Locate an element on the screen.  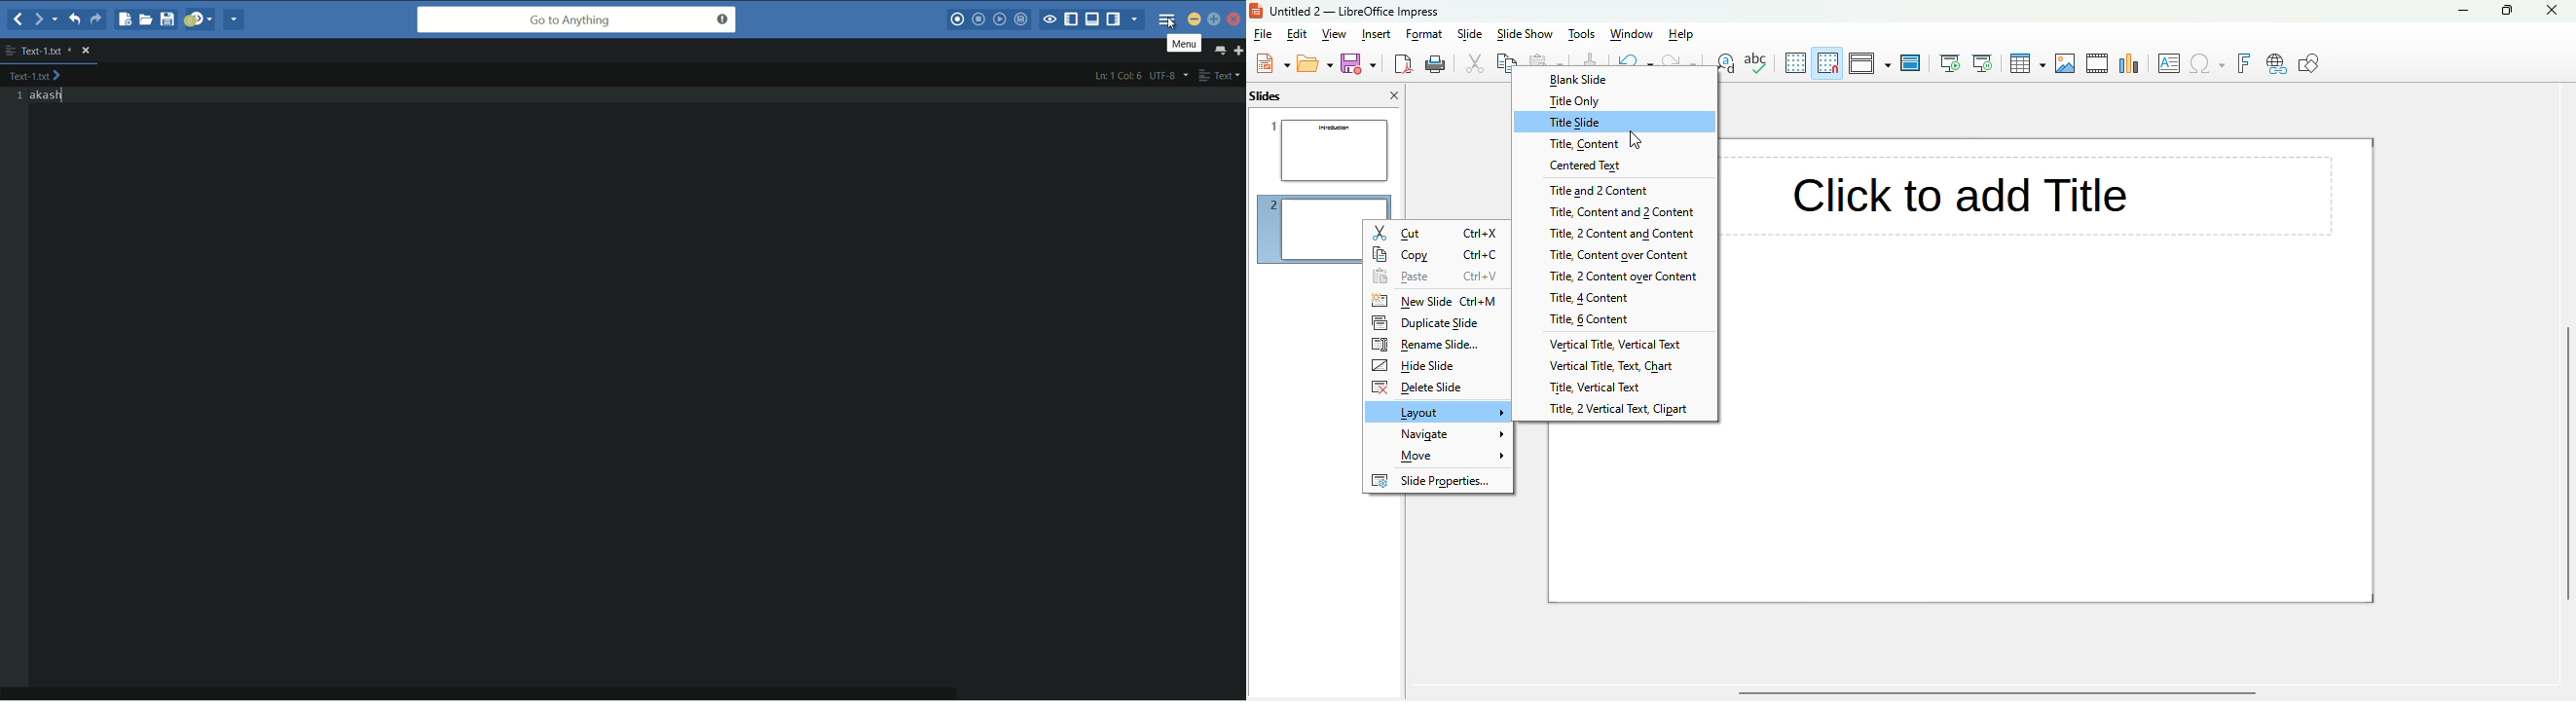
print is located at coordinates (1436, 64).